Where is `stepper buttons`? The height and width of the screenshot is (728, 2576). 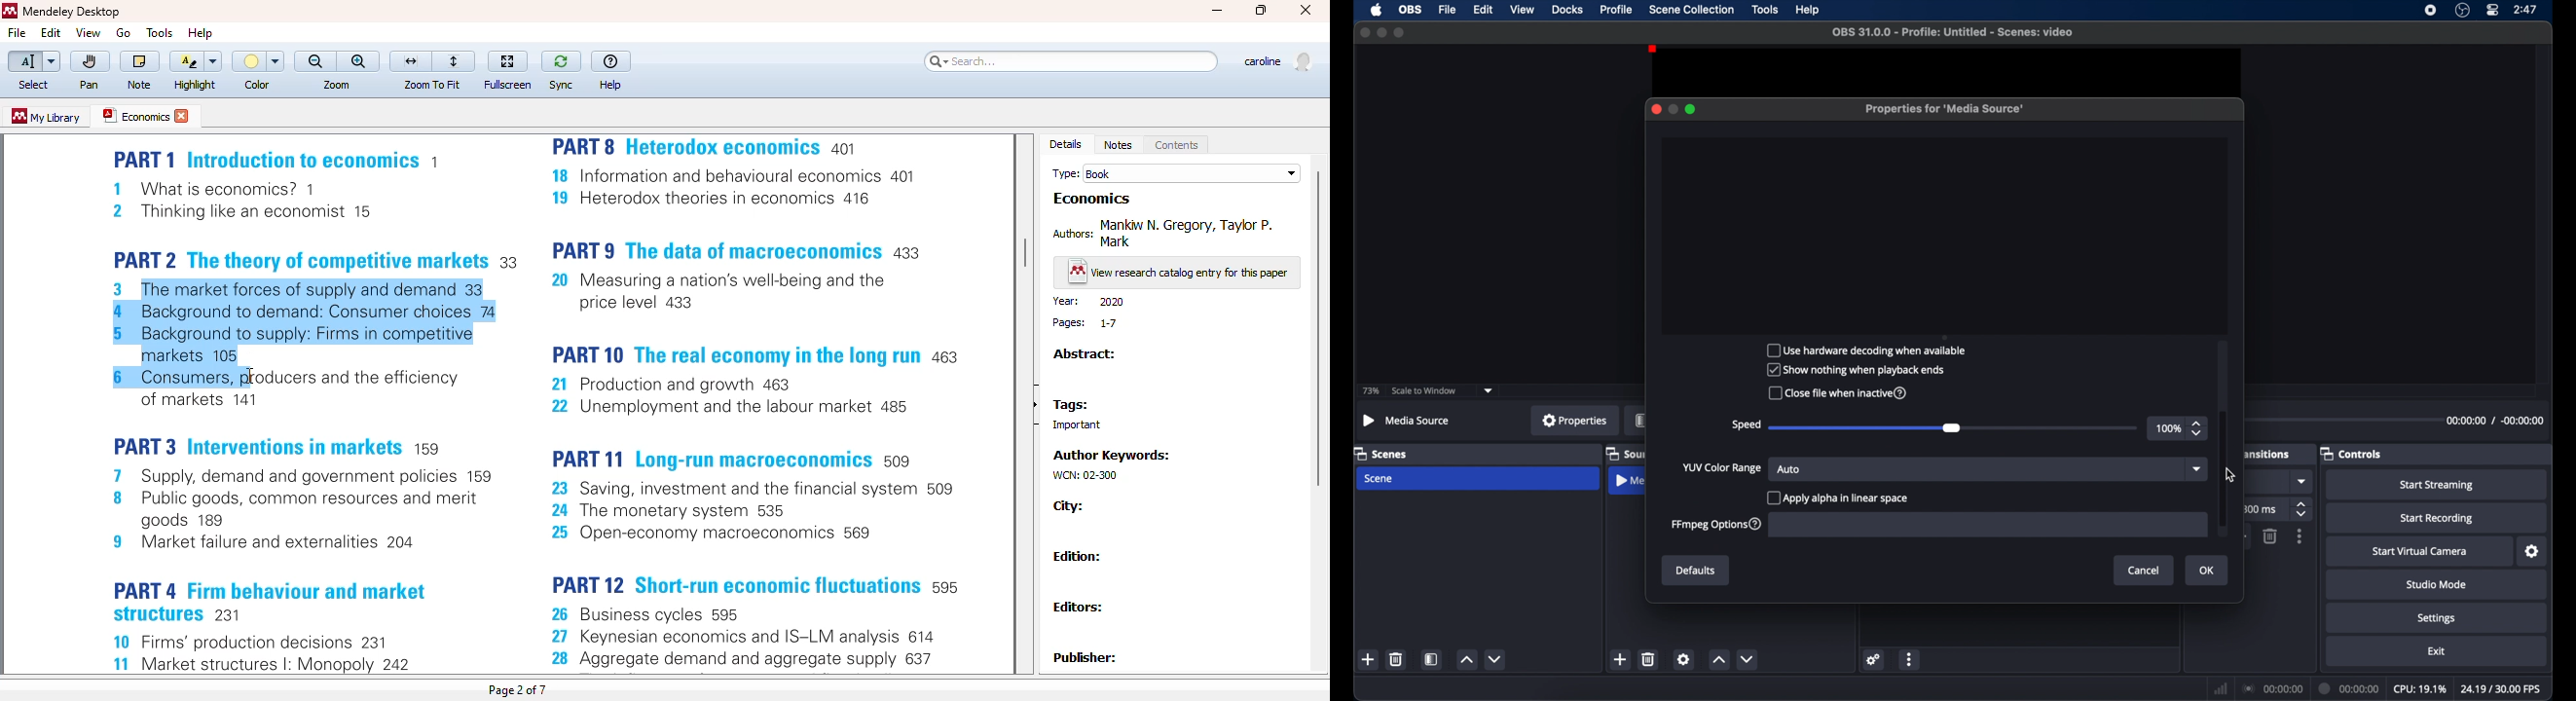 stepper buttons is located at coordinates (2303, 509).